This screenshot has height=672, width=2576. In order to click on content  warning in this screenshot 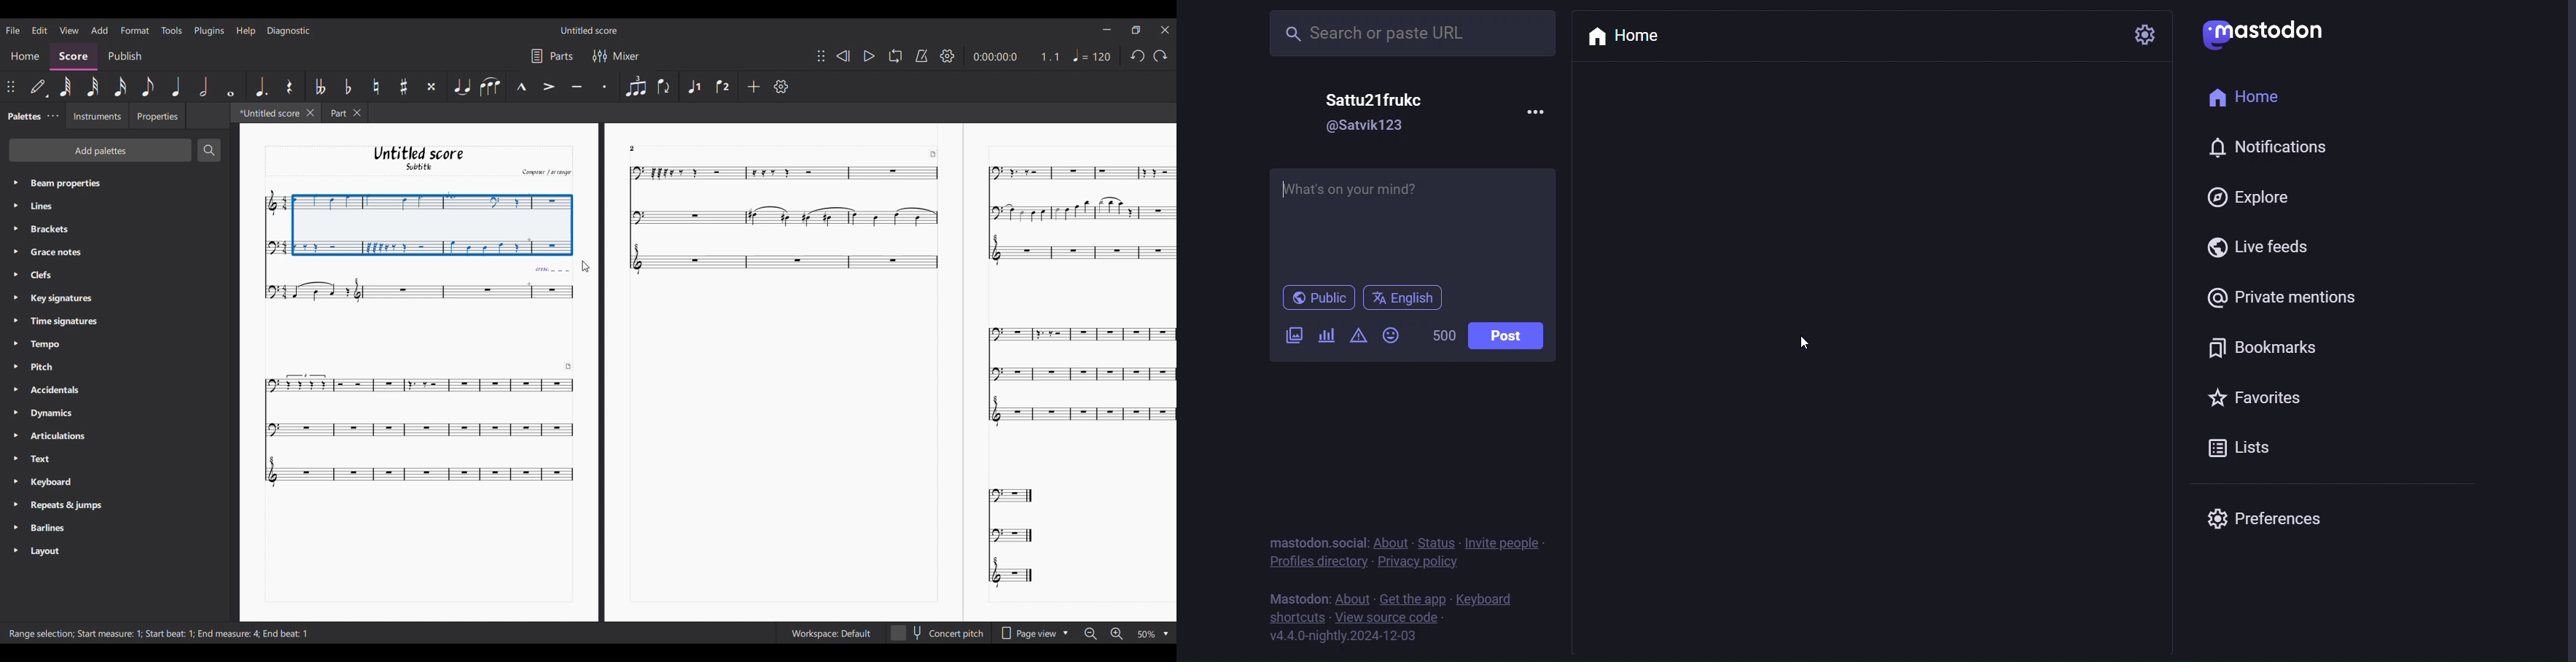, I will do `click(1358, 337)`.